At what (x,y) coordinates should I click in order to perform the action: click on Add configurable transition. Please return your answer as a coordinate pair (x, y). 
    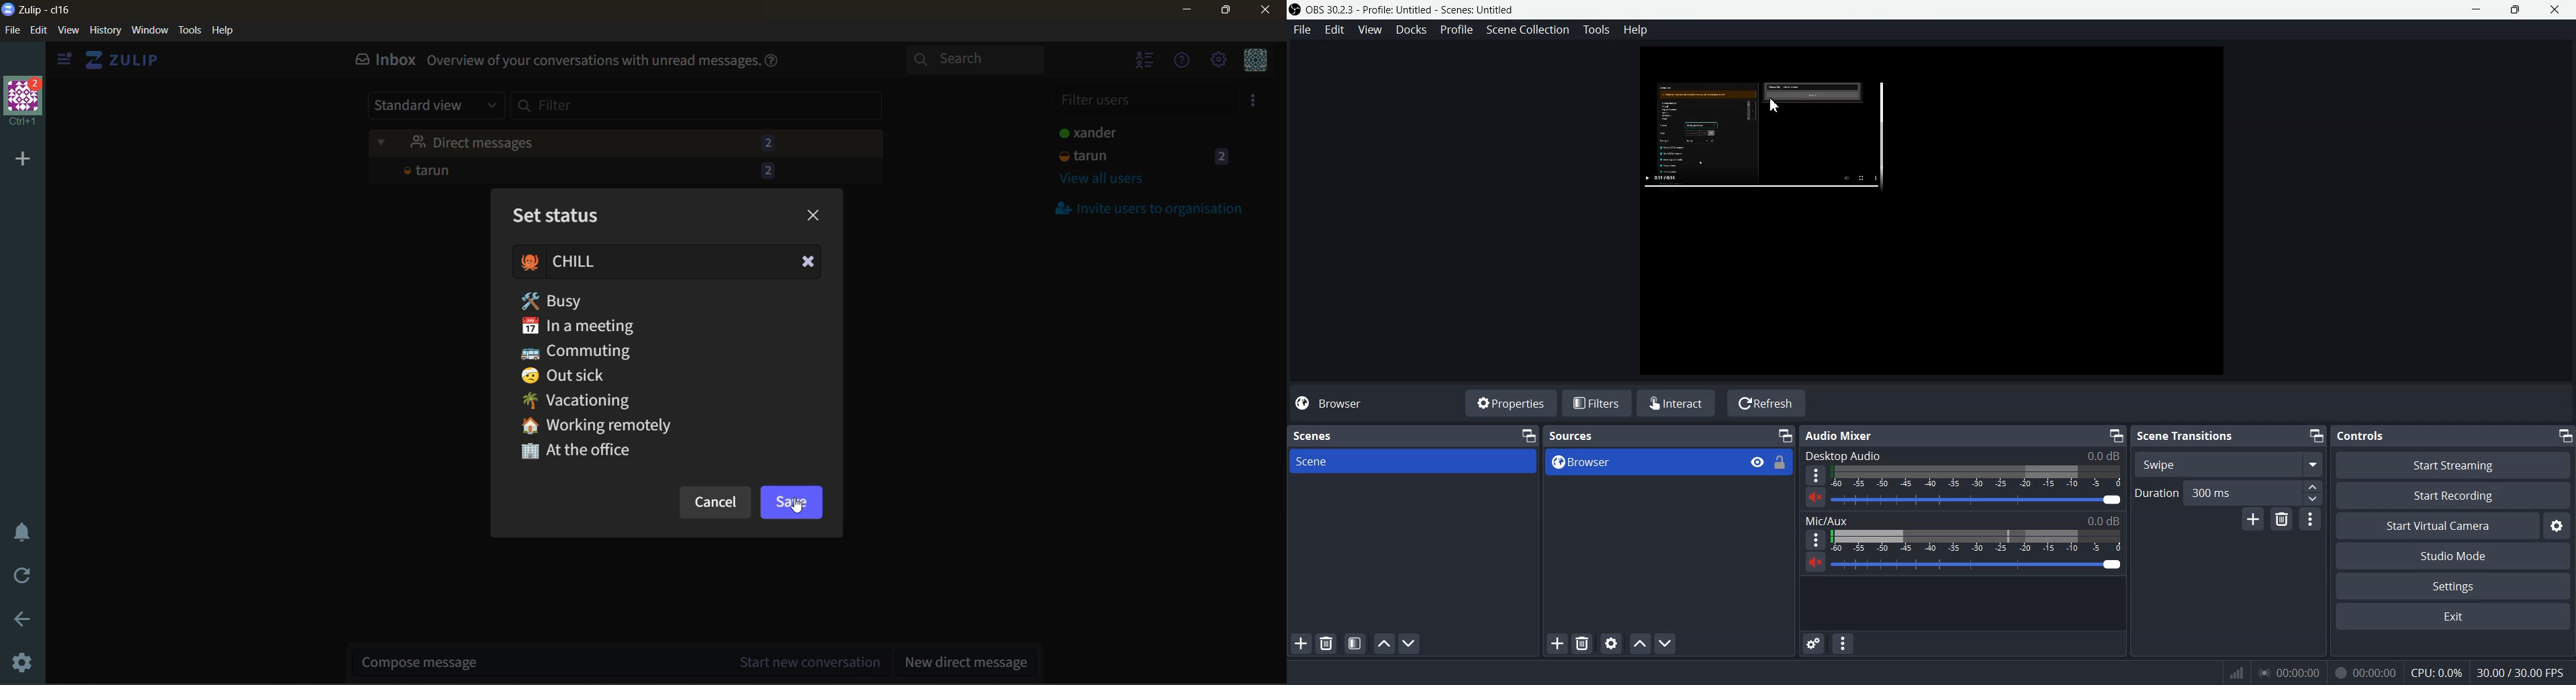
    Looking at the image, I should click on (2254, 520).